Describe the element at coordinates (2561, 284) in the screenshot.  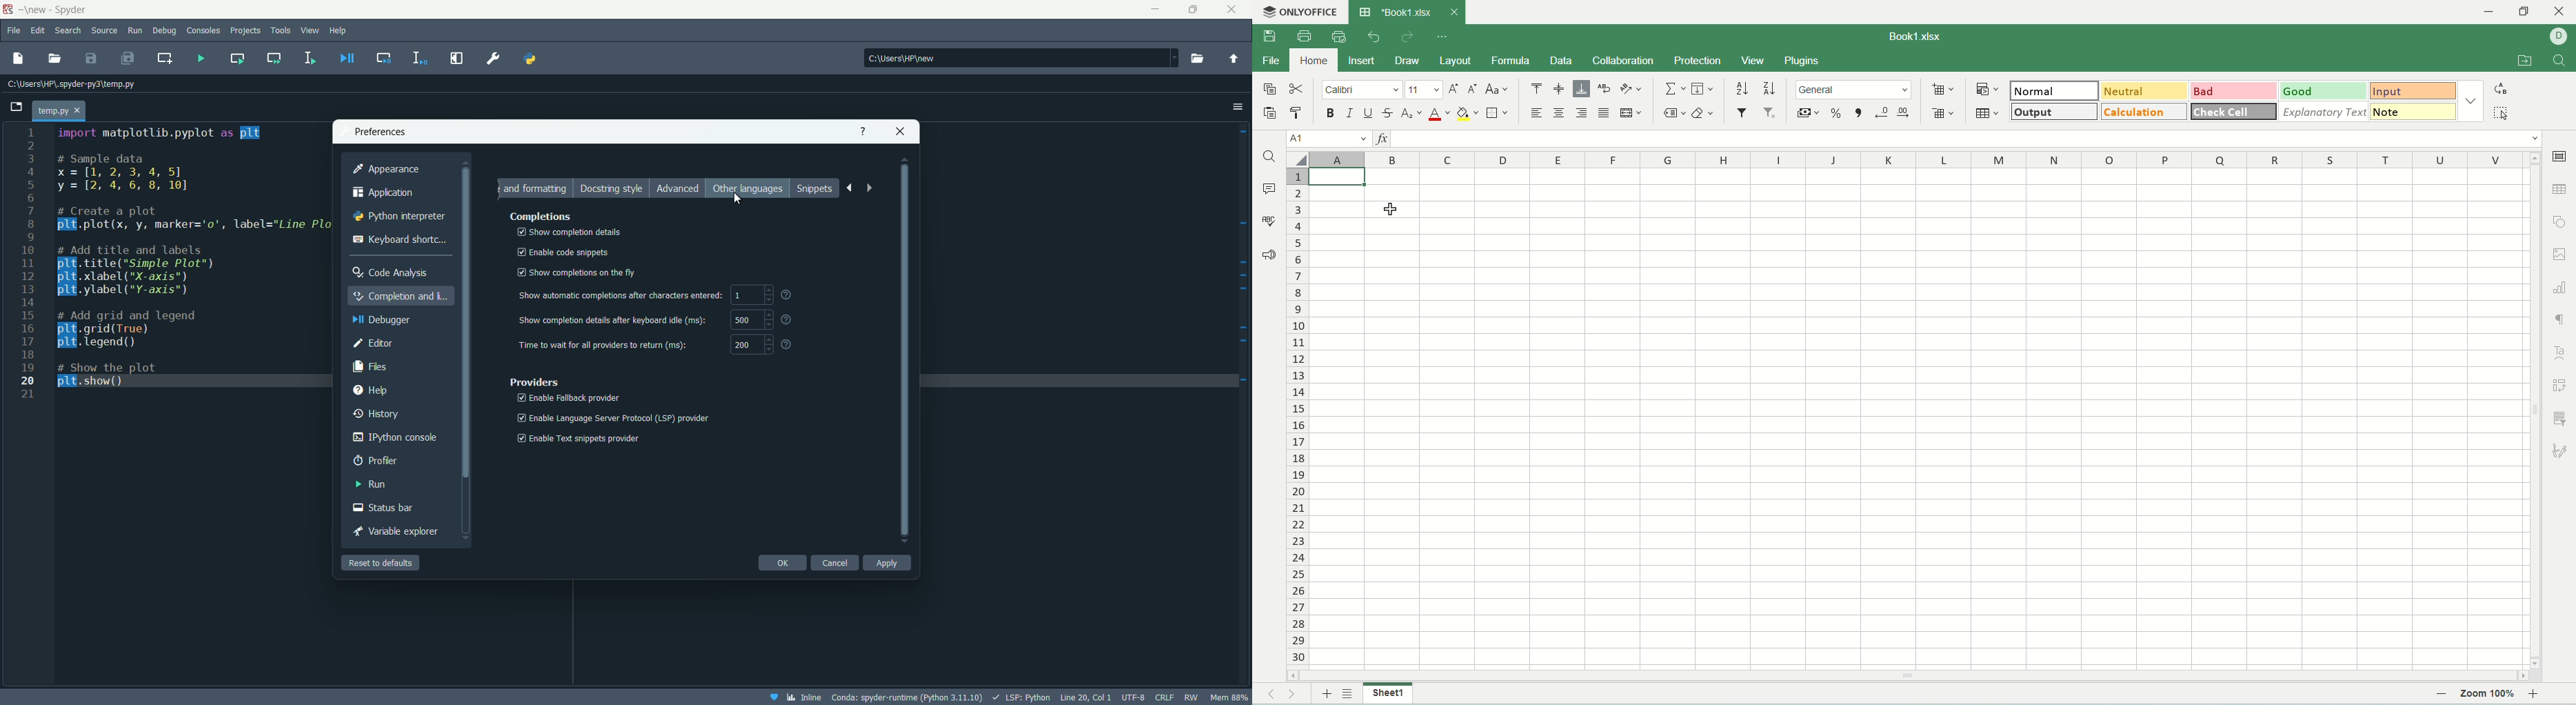
I see `chart setting` at that location.